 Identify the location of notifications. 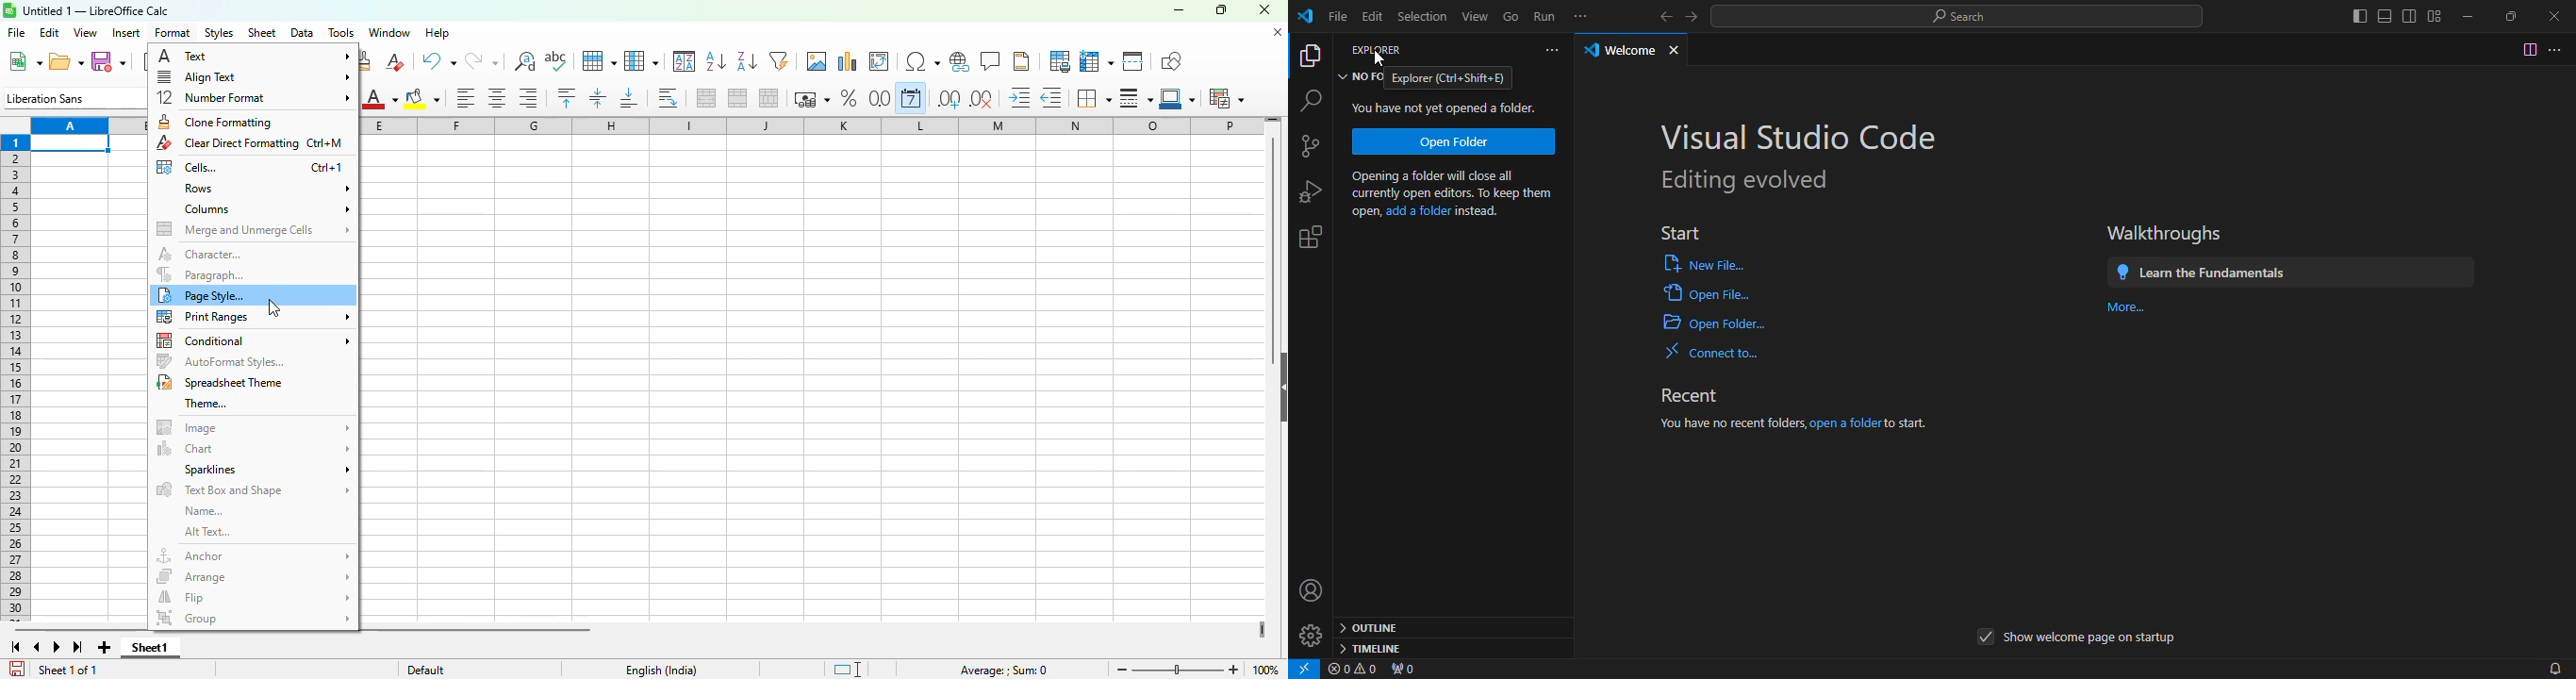
(2552, 667).